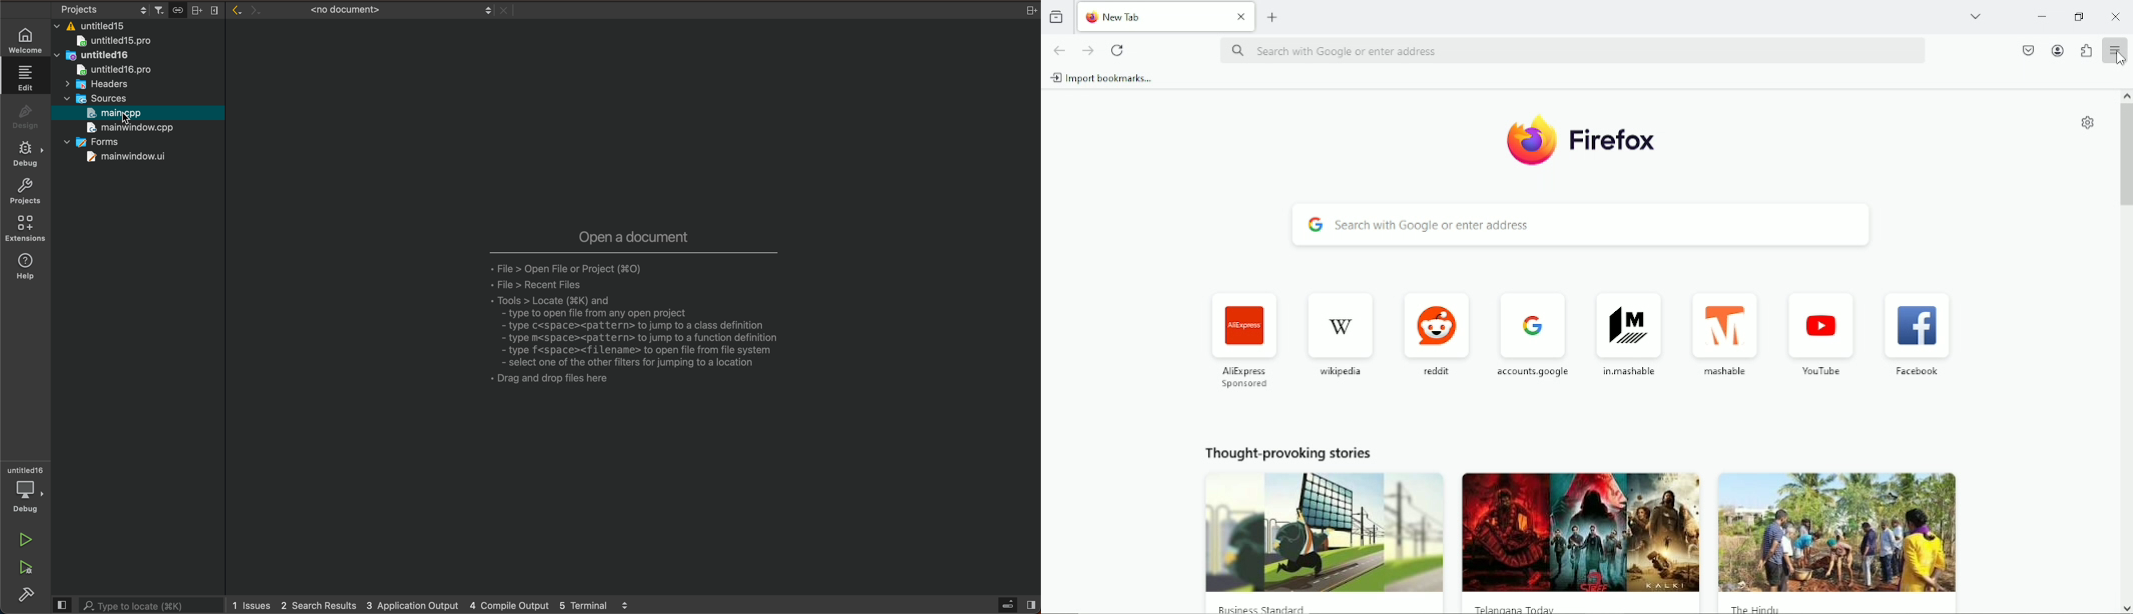 The image size is (2156, 616). Describe the element at coordinates (1103, 78) in the screenshot. I see `import bookmarks` at that location.